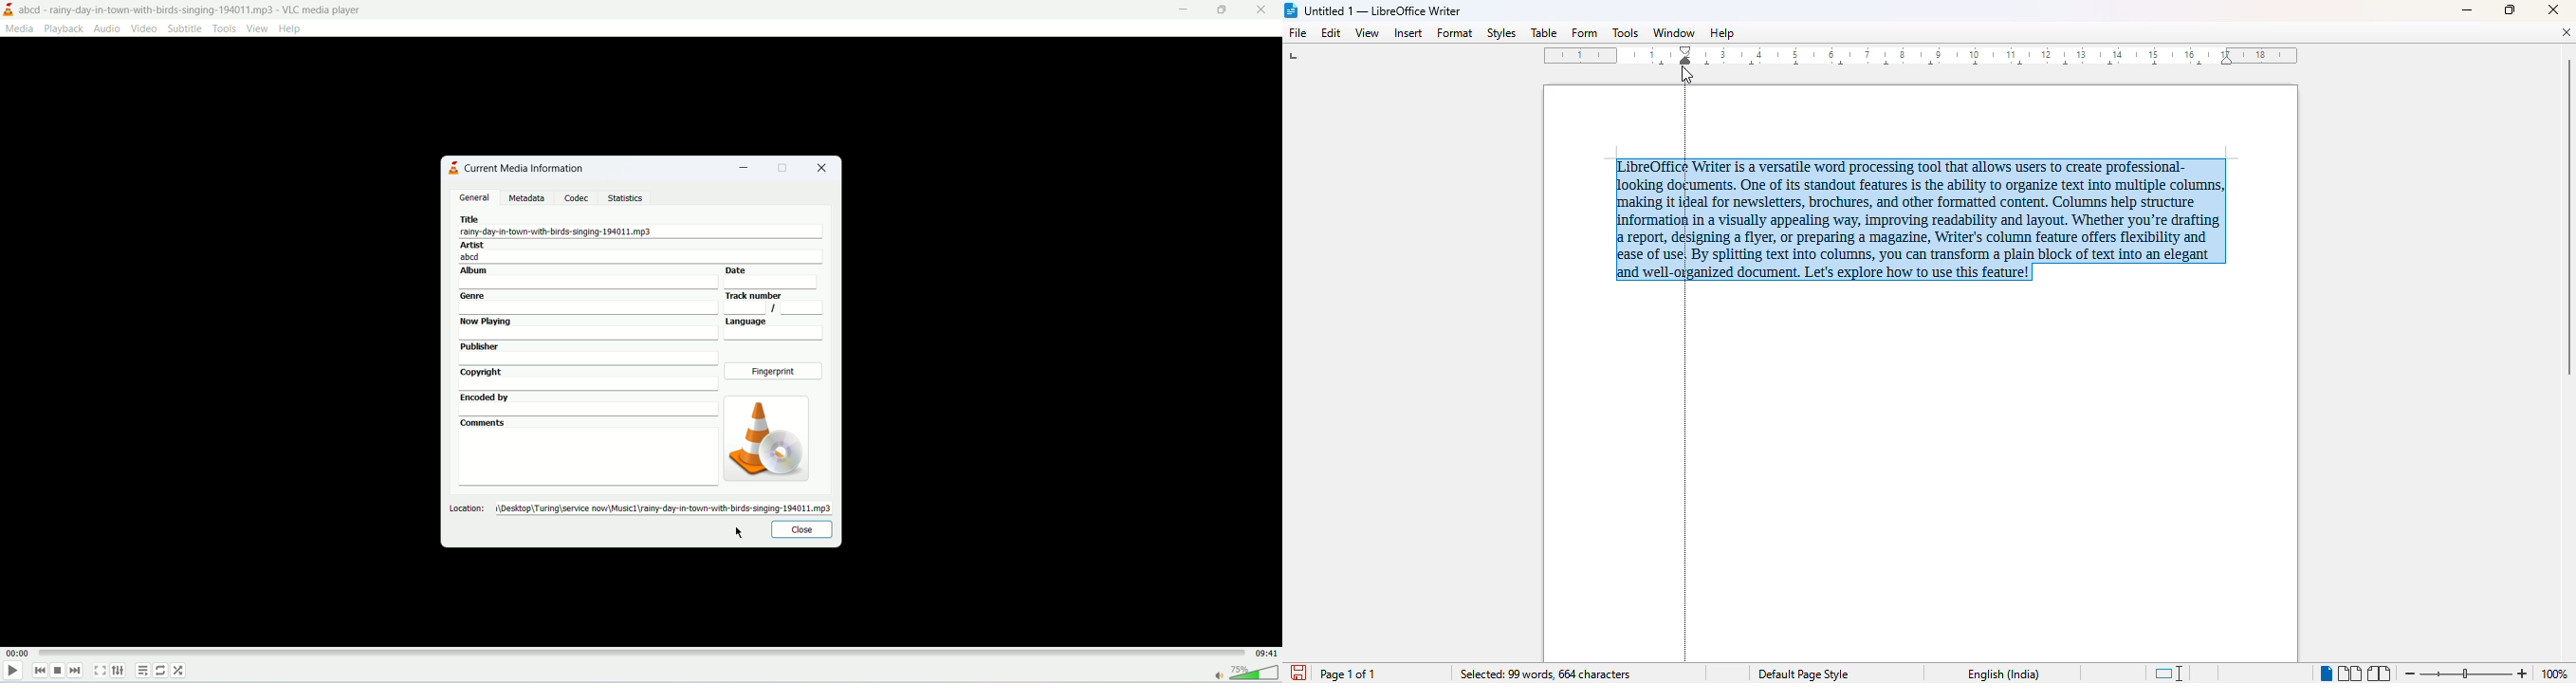 Image resolution: width=2576 pixels, height=700 pixels. What do you see at coordinates (1543, 32) in the screenshot?
I see `table` at bounding box center [1543, 32].